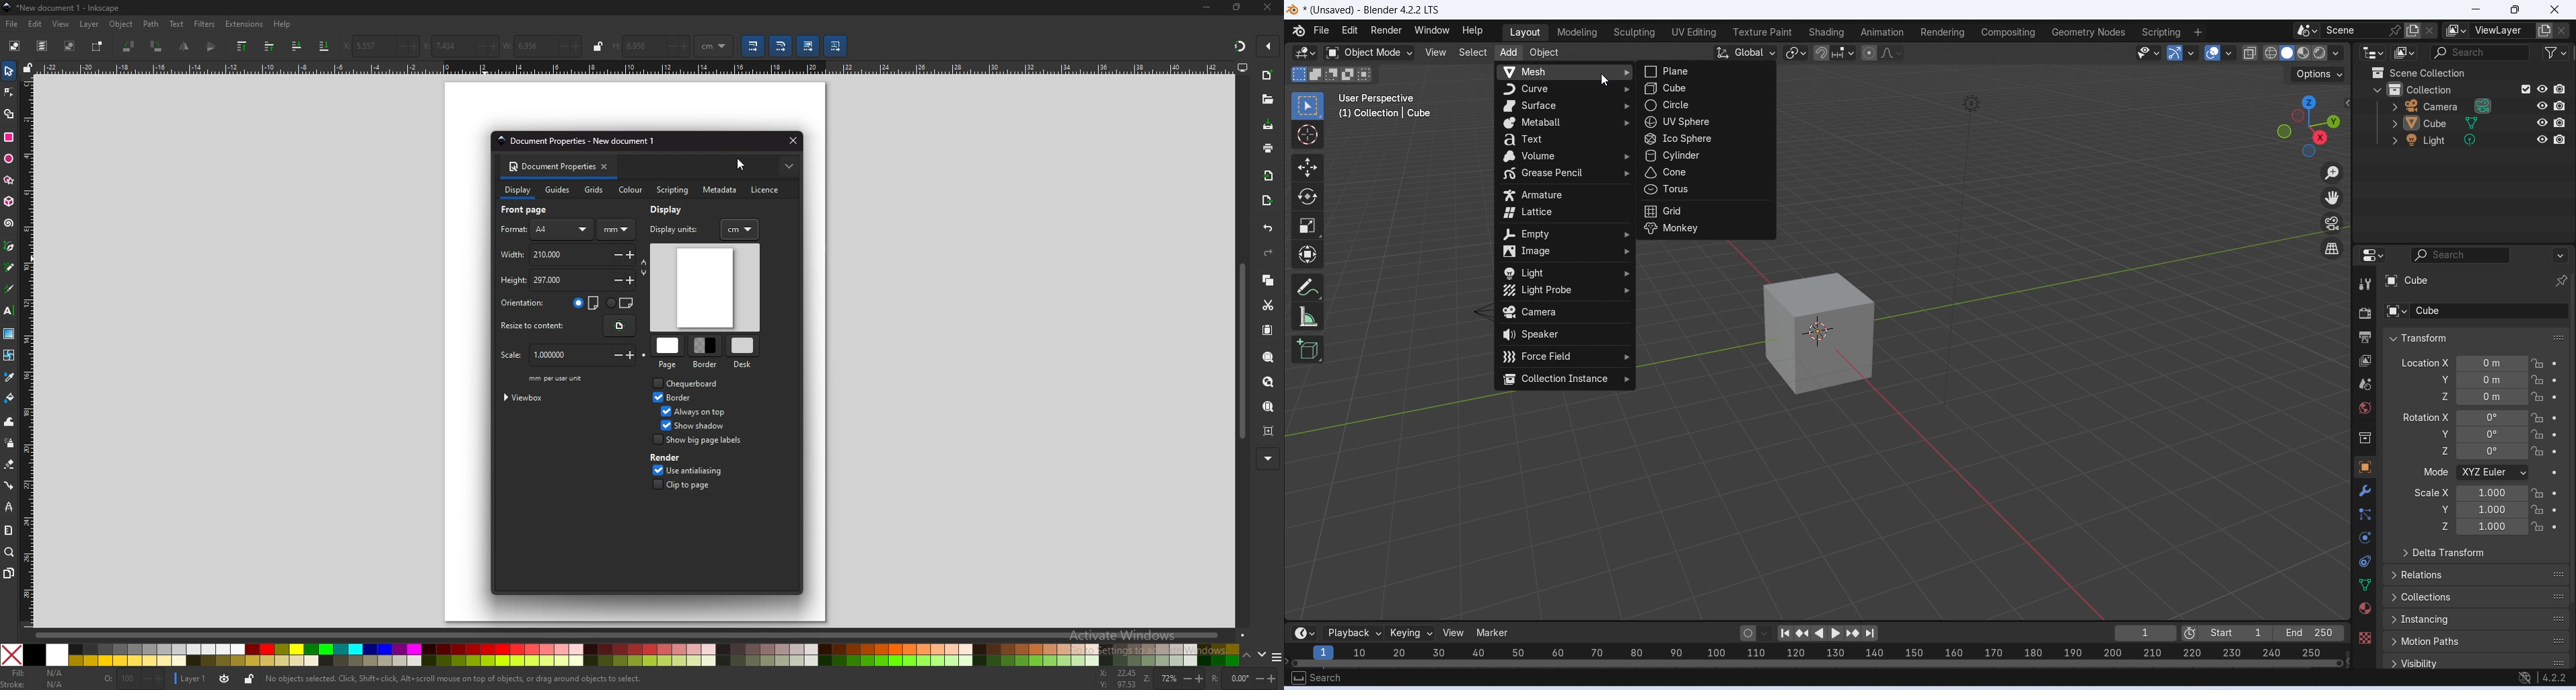 Image resolution: width=2576 pixels, height=700 pixels. Describe the element at coordinates (9, 71) in the screenshot. I see `selector` at that location.